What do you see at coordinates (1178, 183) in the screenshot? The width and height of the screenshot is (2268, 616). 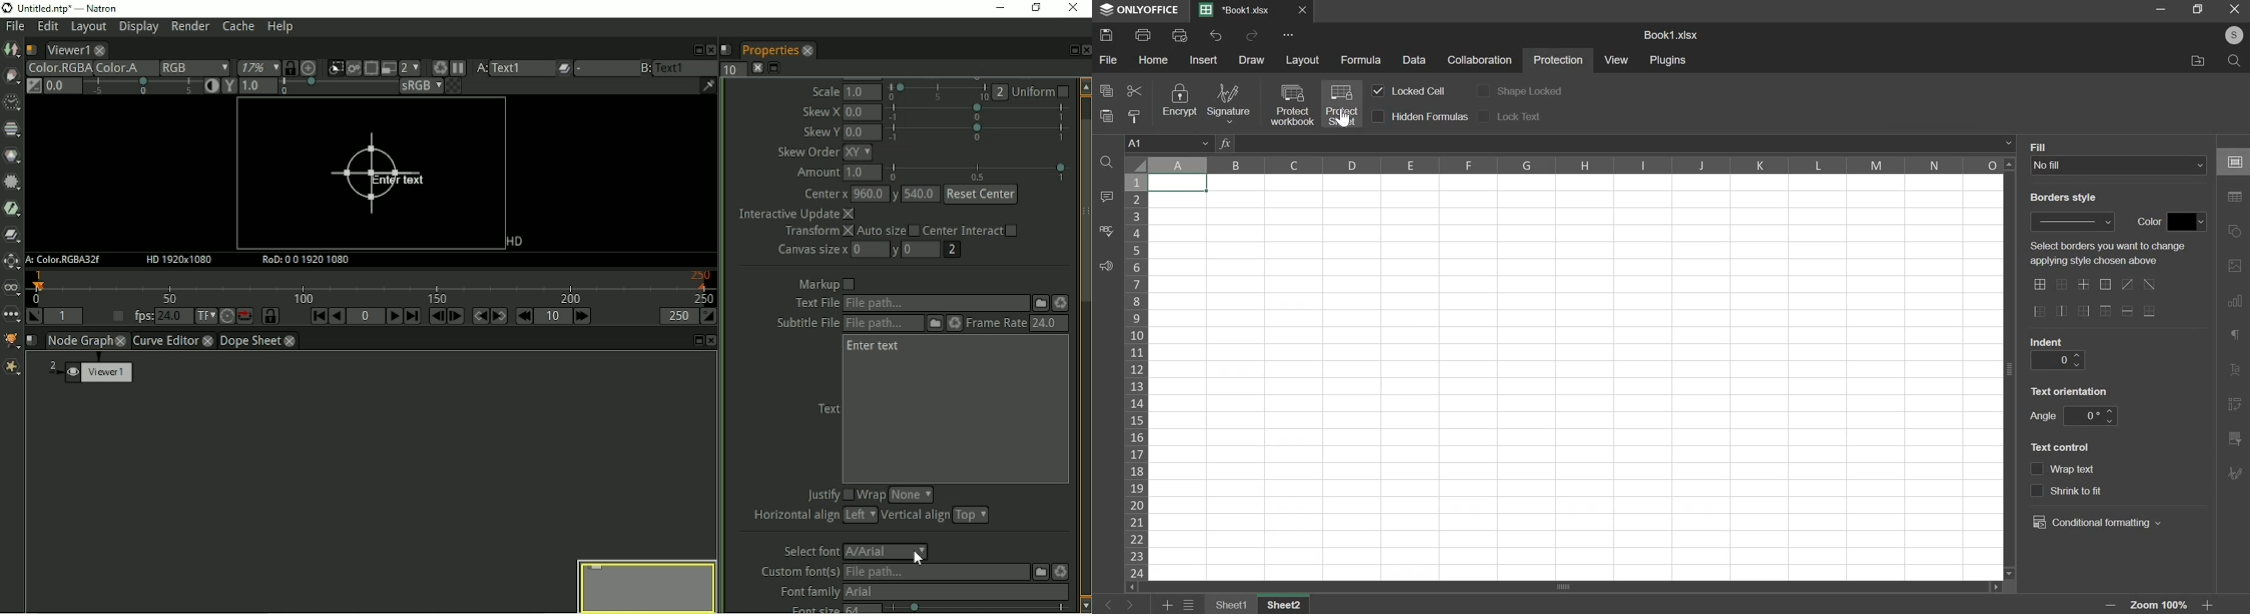 I see `selected cell` at bounding box center [1178, 183].